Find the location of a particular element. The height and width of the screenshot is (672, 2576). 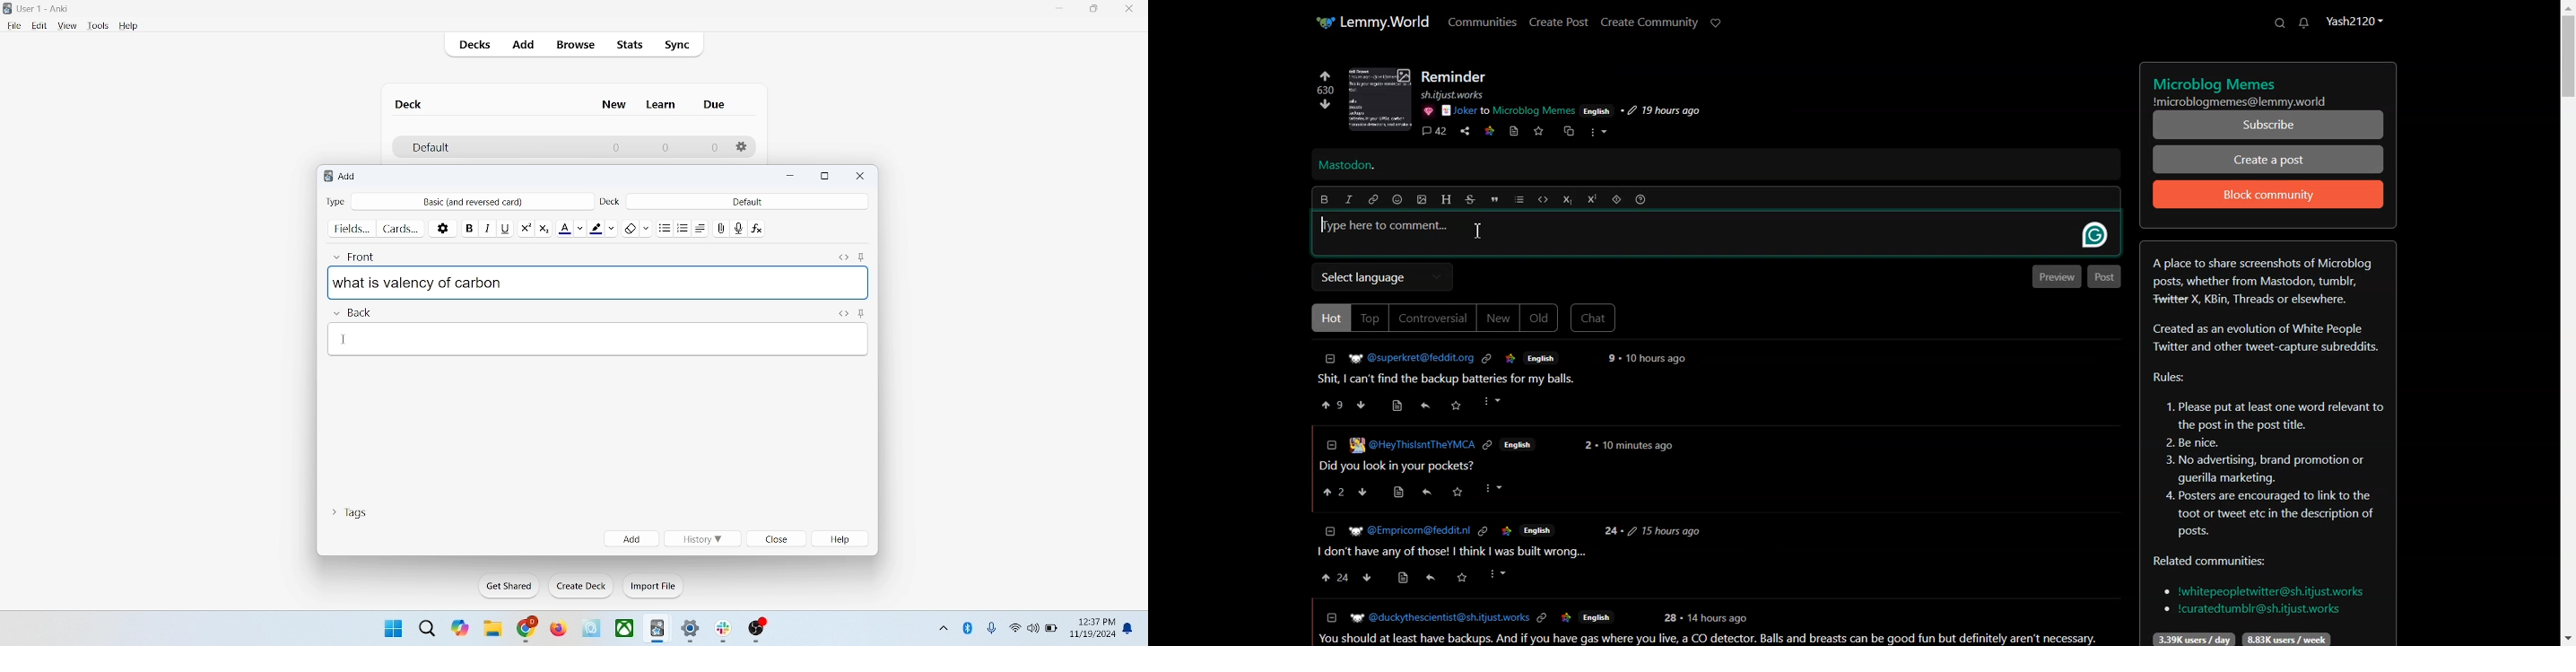

cursor is located at coordinates (344, 341).